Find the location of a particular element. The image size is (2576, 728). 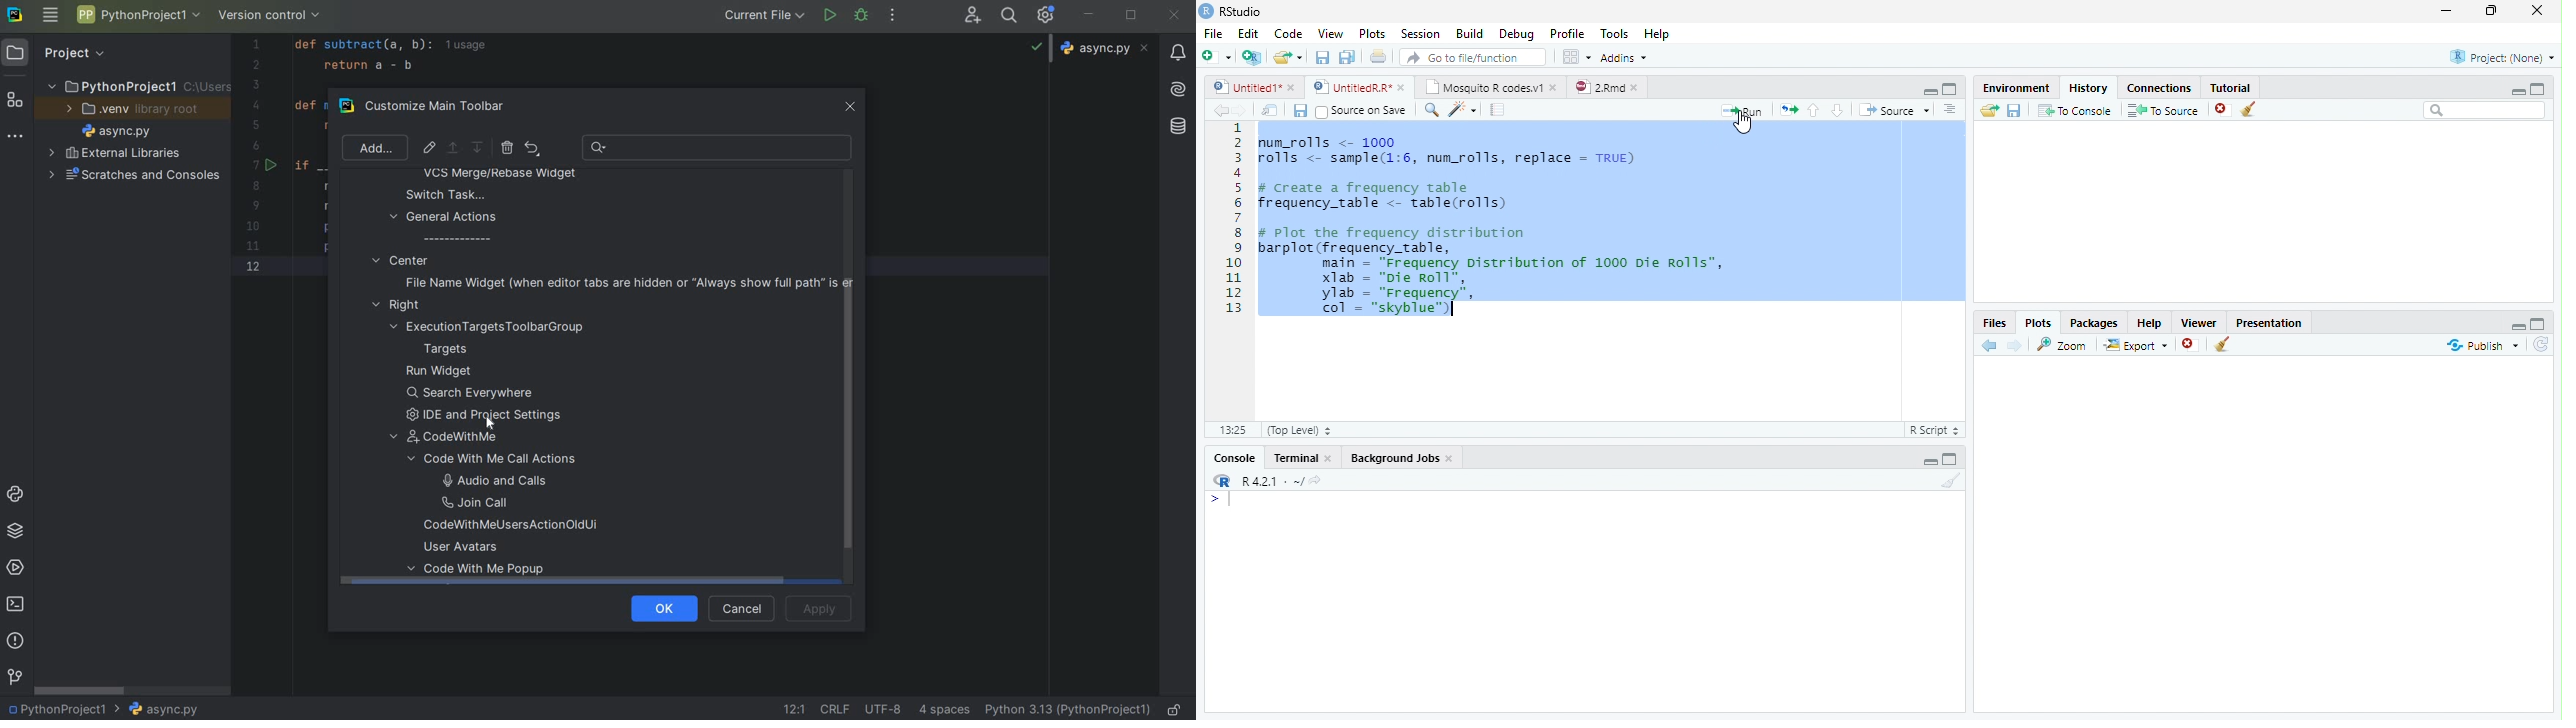

View is located at coordinates (1331, 32).